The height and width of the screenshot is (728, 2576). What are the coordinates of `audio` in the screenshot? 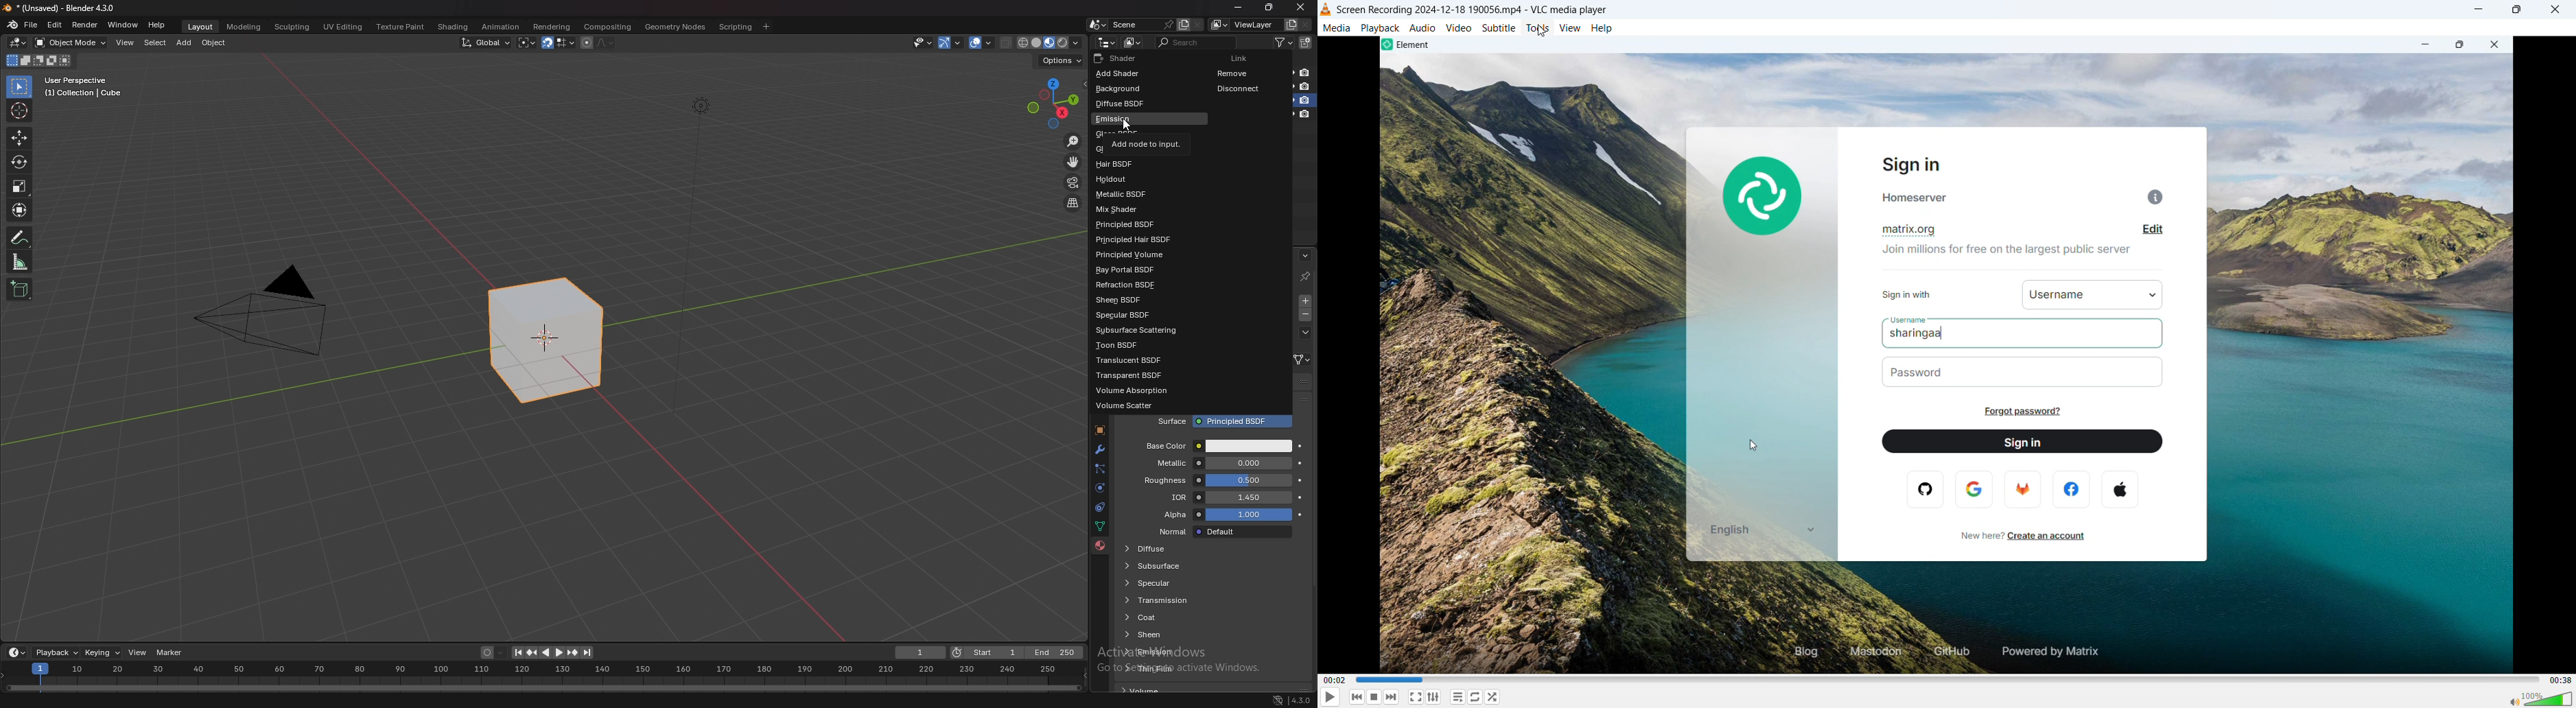 It's located at (1422, 28).